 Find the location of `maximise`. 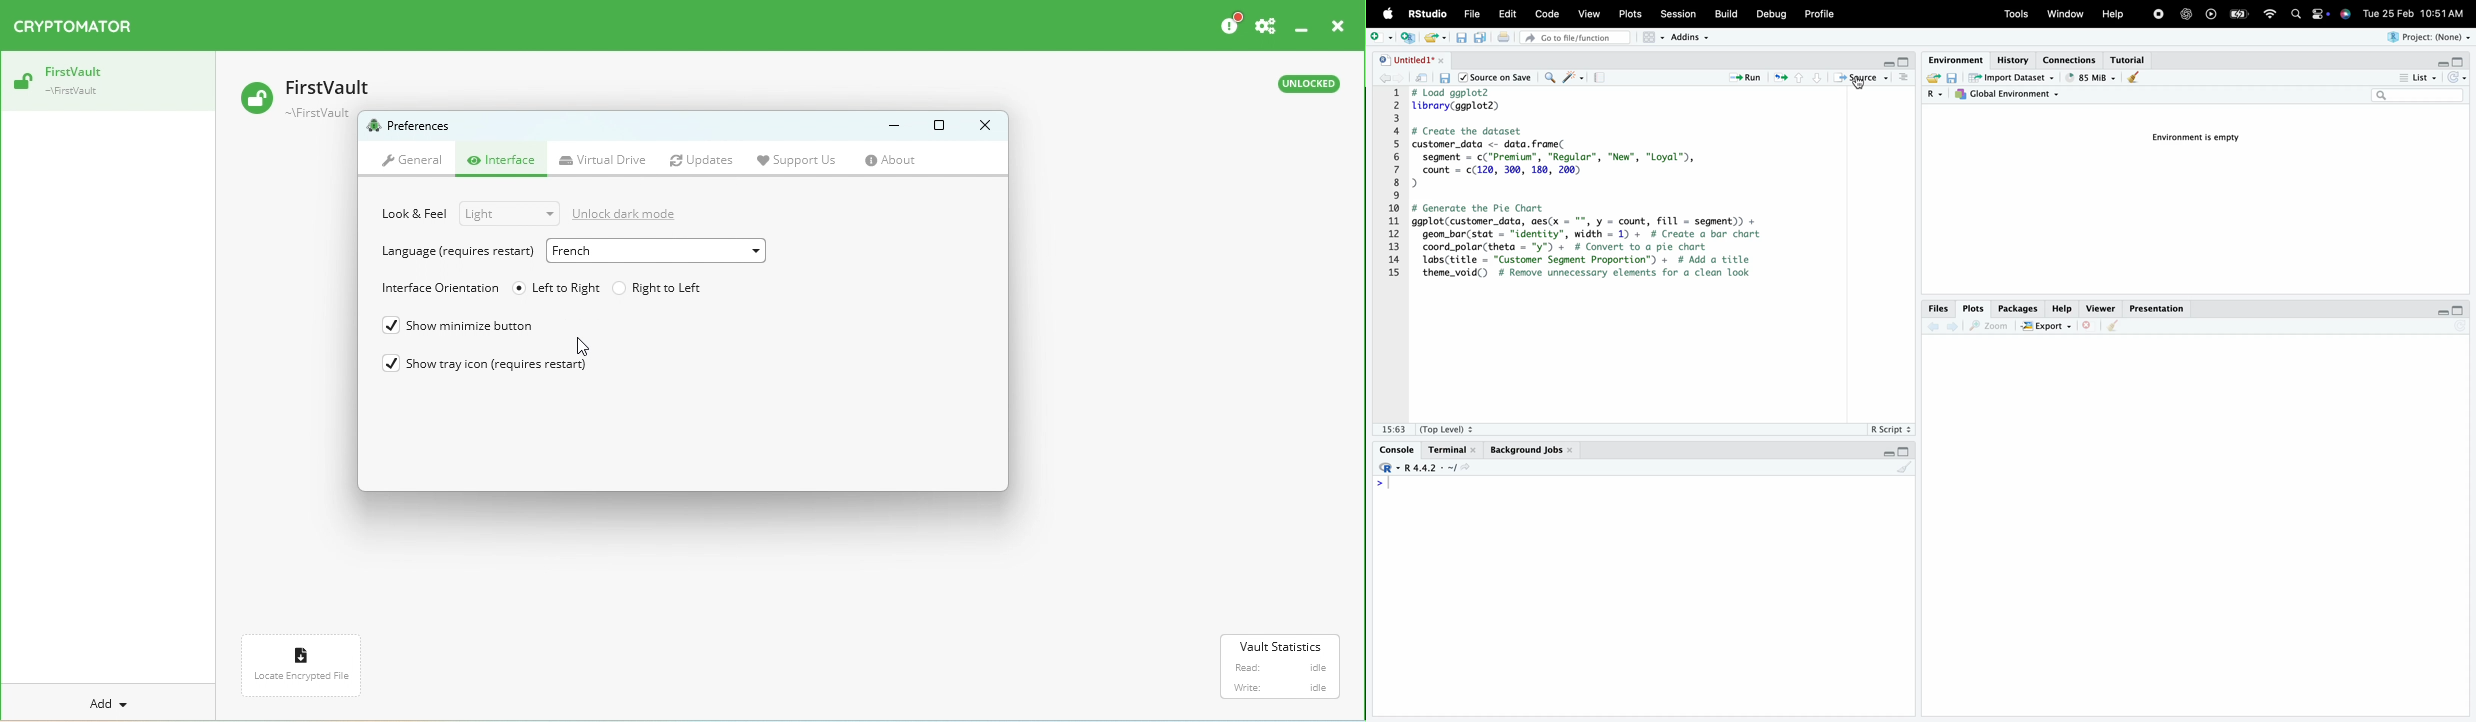

maximise is located at coordinates (1907, 450).